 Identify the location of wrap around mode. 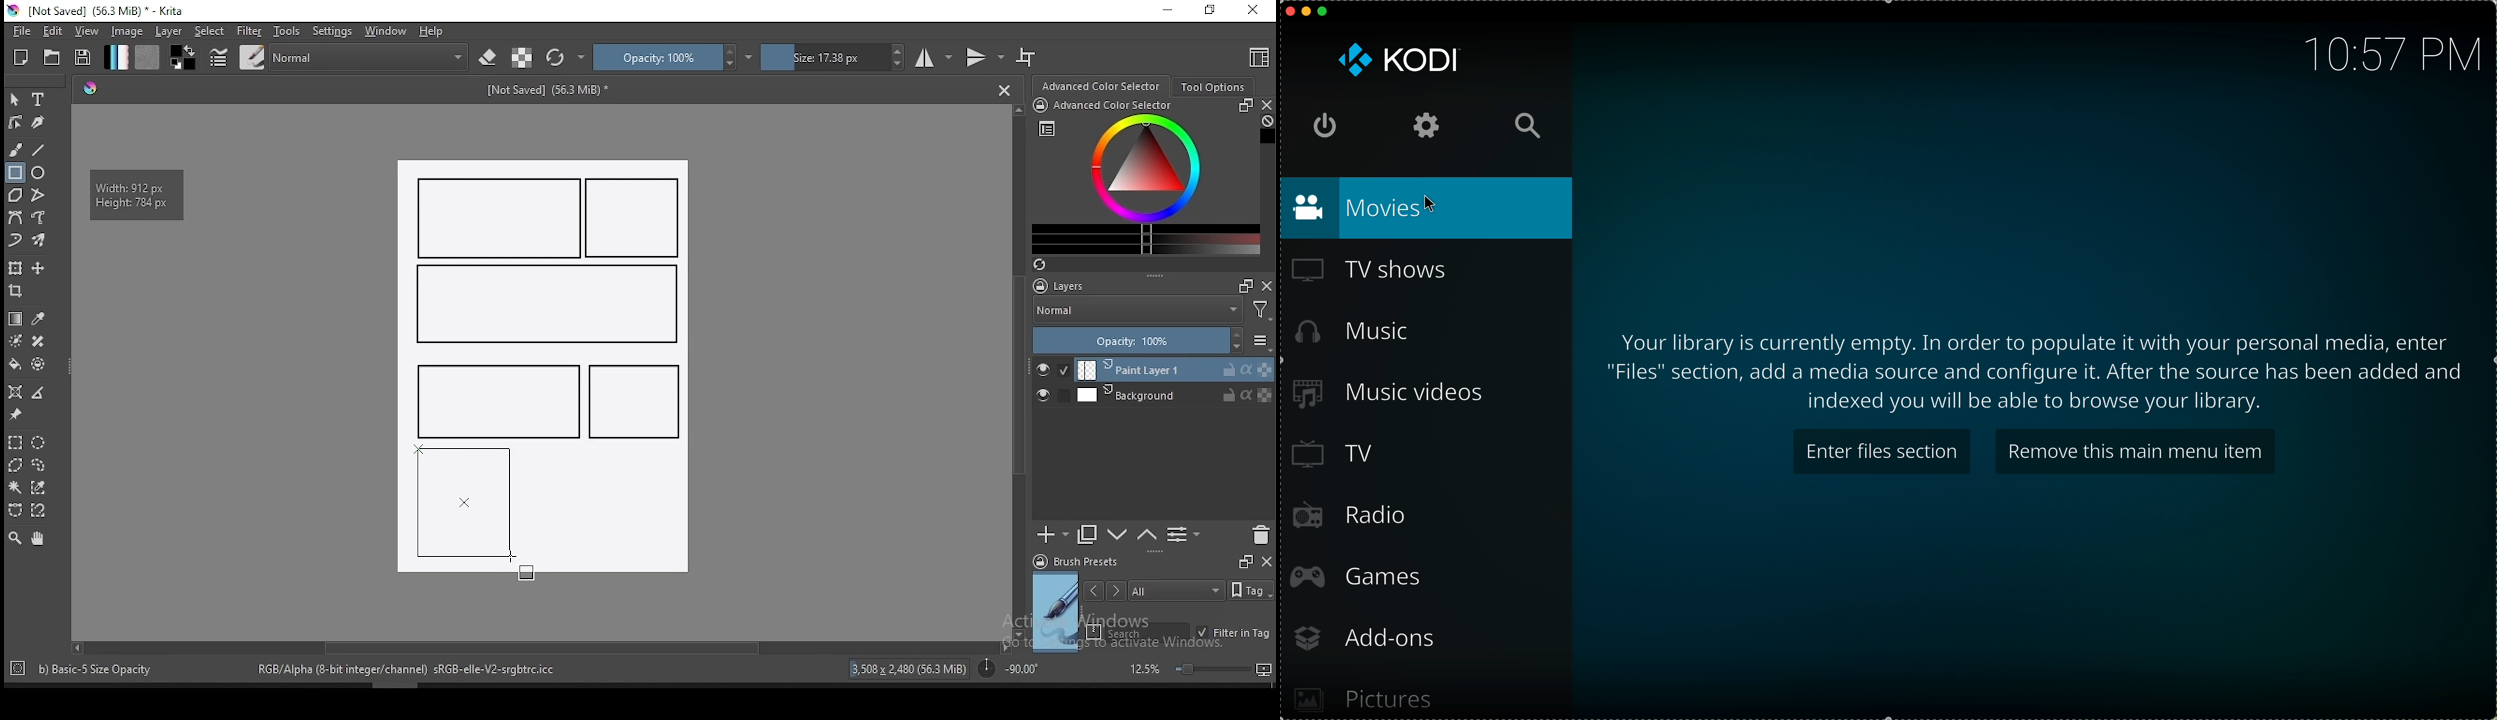
(1027, 57).